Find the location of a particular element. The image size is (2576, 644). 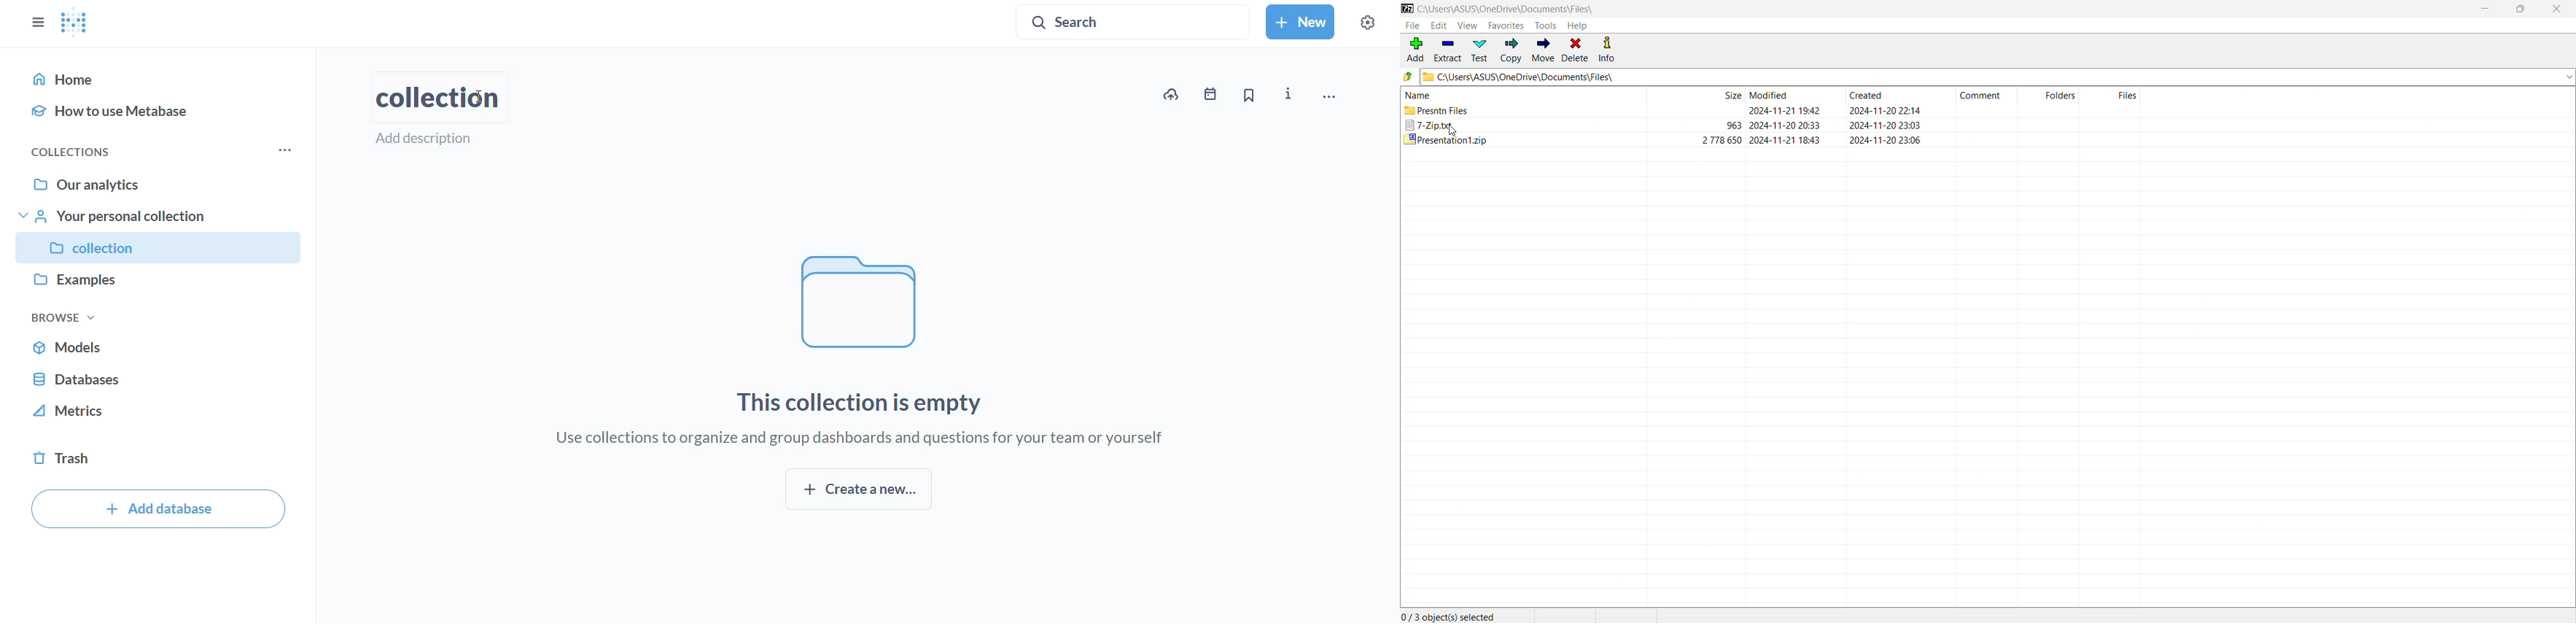

presntn files is located at coordinates (1437, 110).